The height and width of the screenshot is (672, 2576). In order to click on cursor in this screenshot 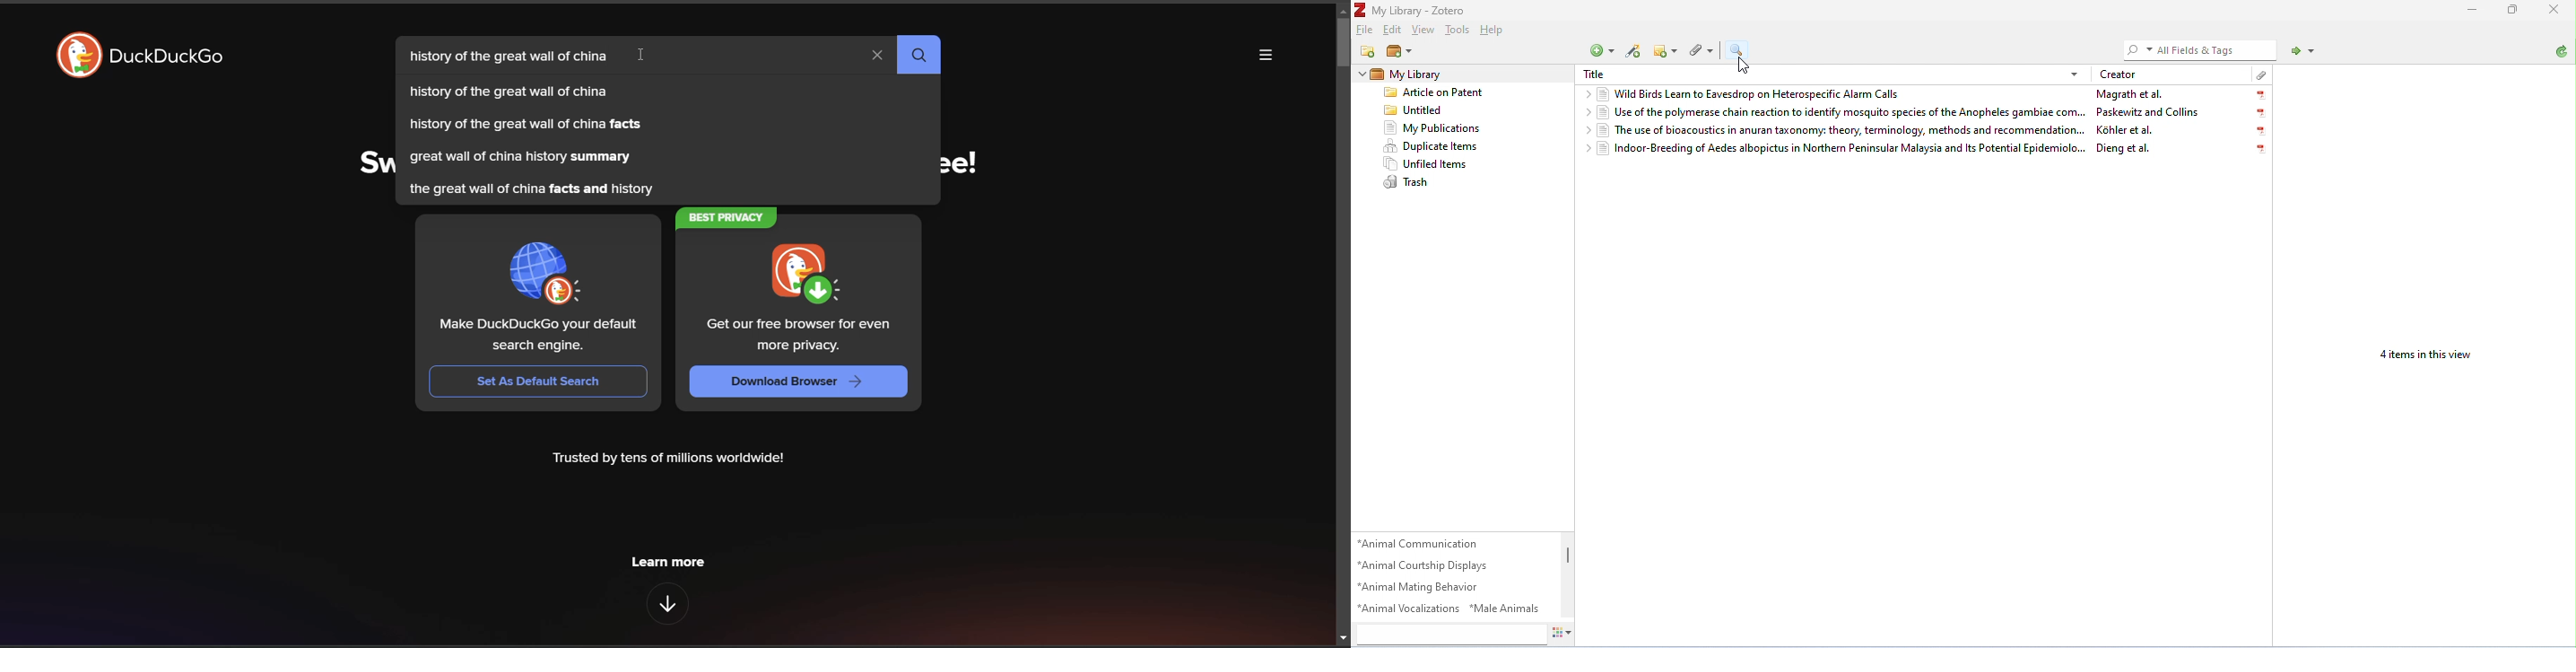, I will do `click(1744, 66)`.